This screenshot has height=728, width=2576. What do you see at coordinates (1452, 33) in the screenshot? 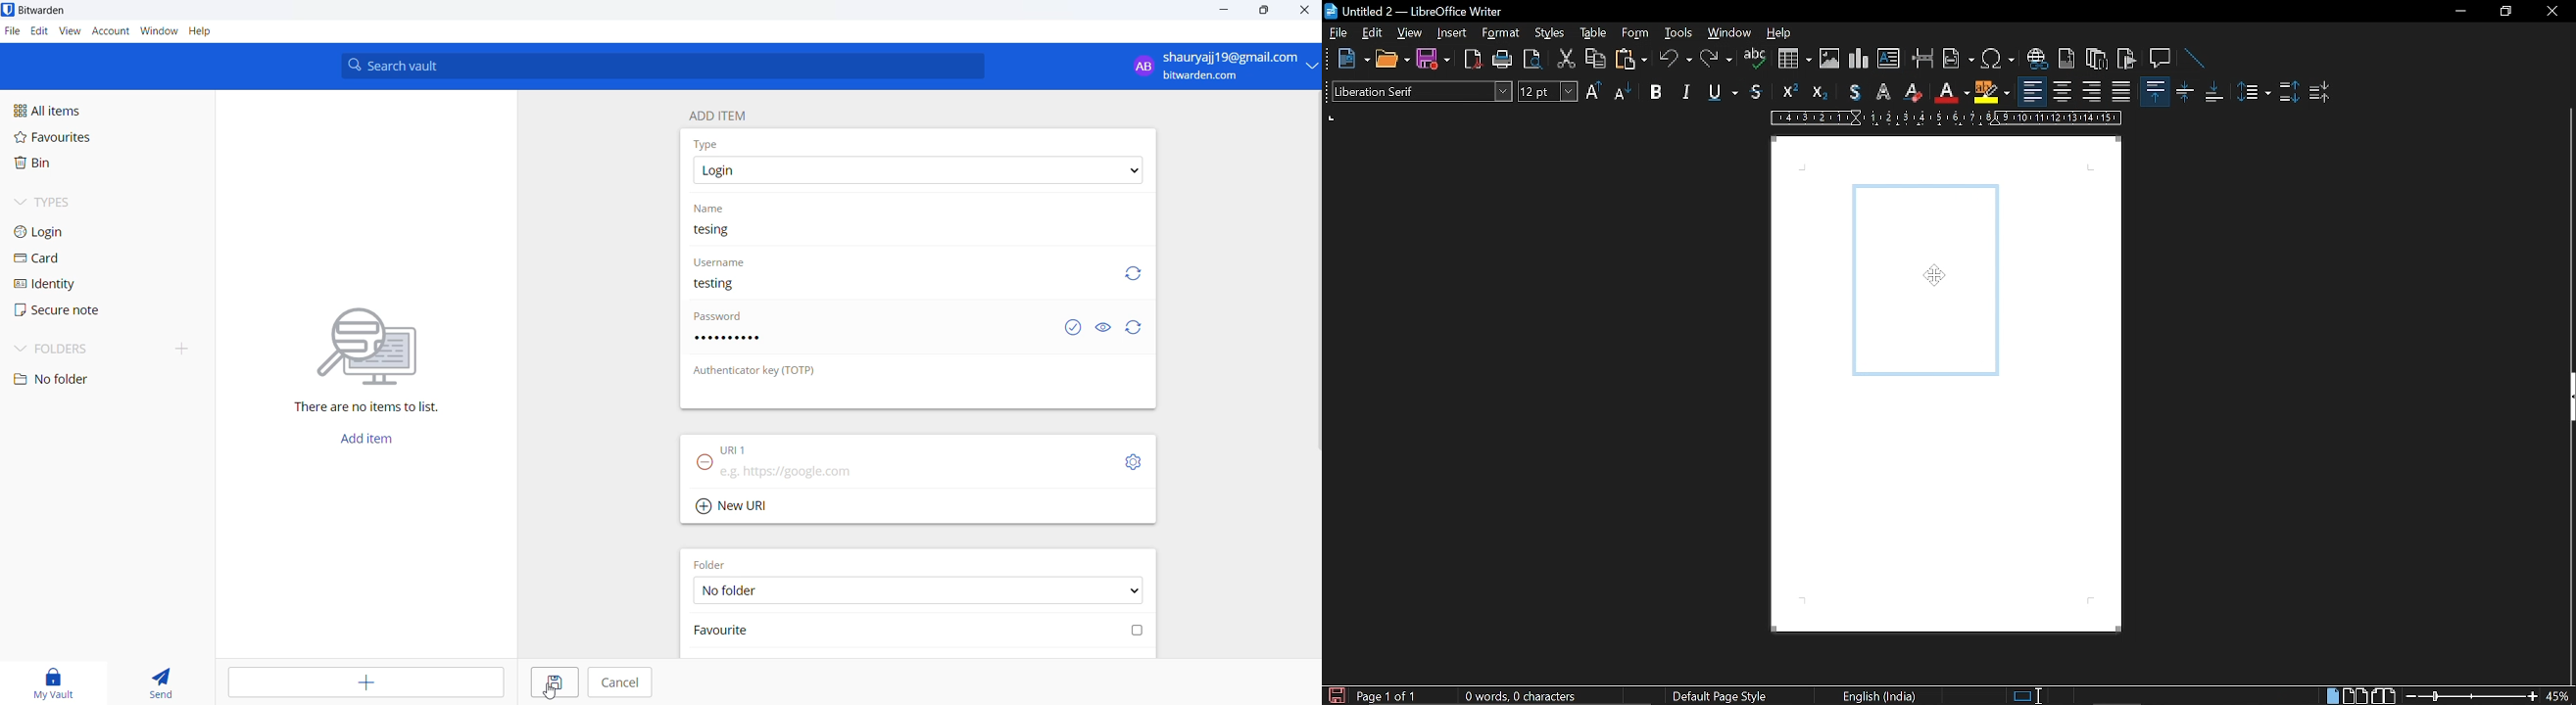
I see `insert` at bounding box center [1452, 33].